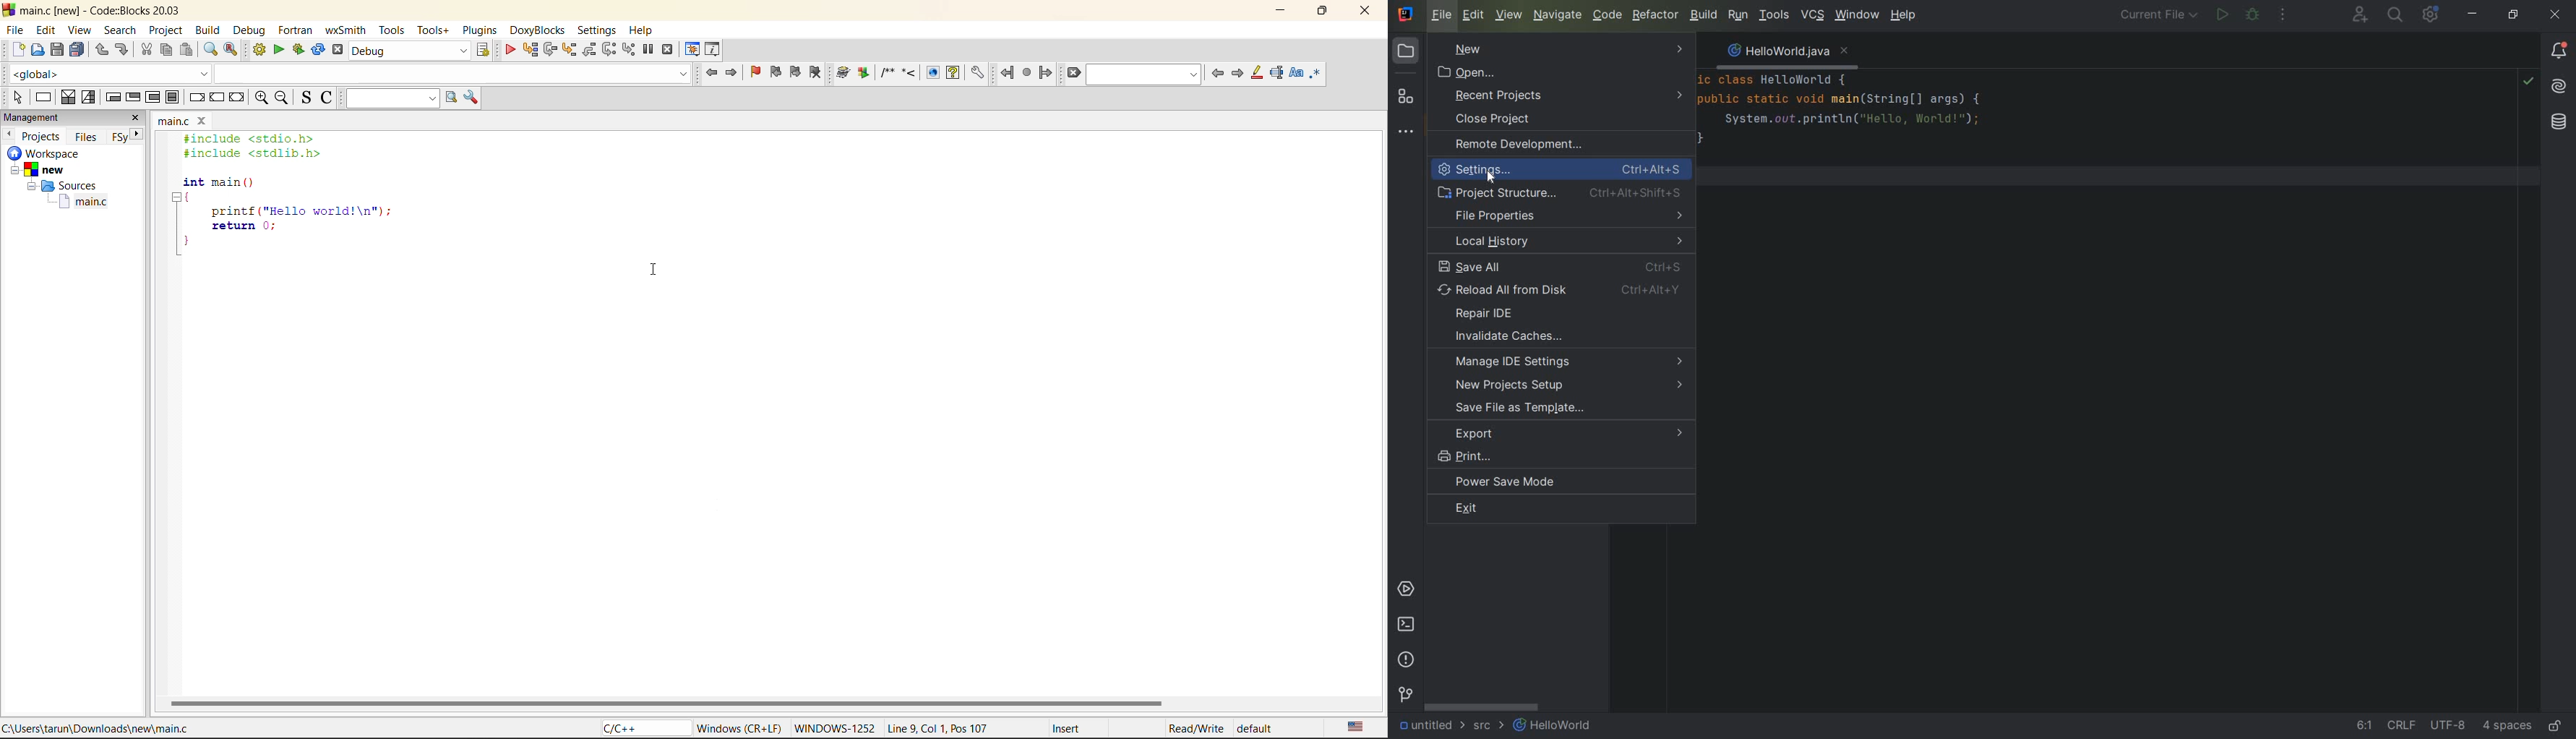  Describe the element at coordinates (1856, 16) in the screenshot. I see `WINDOW` at that location.